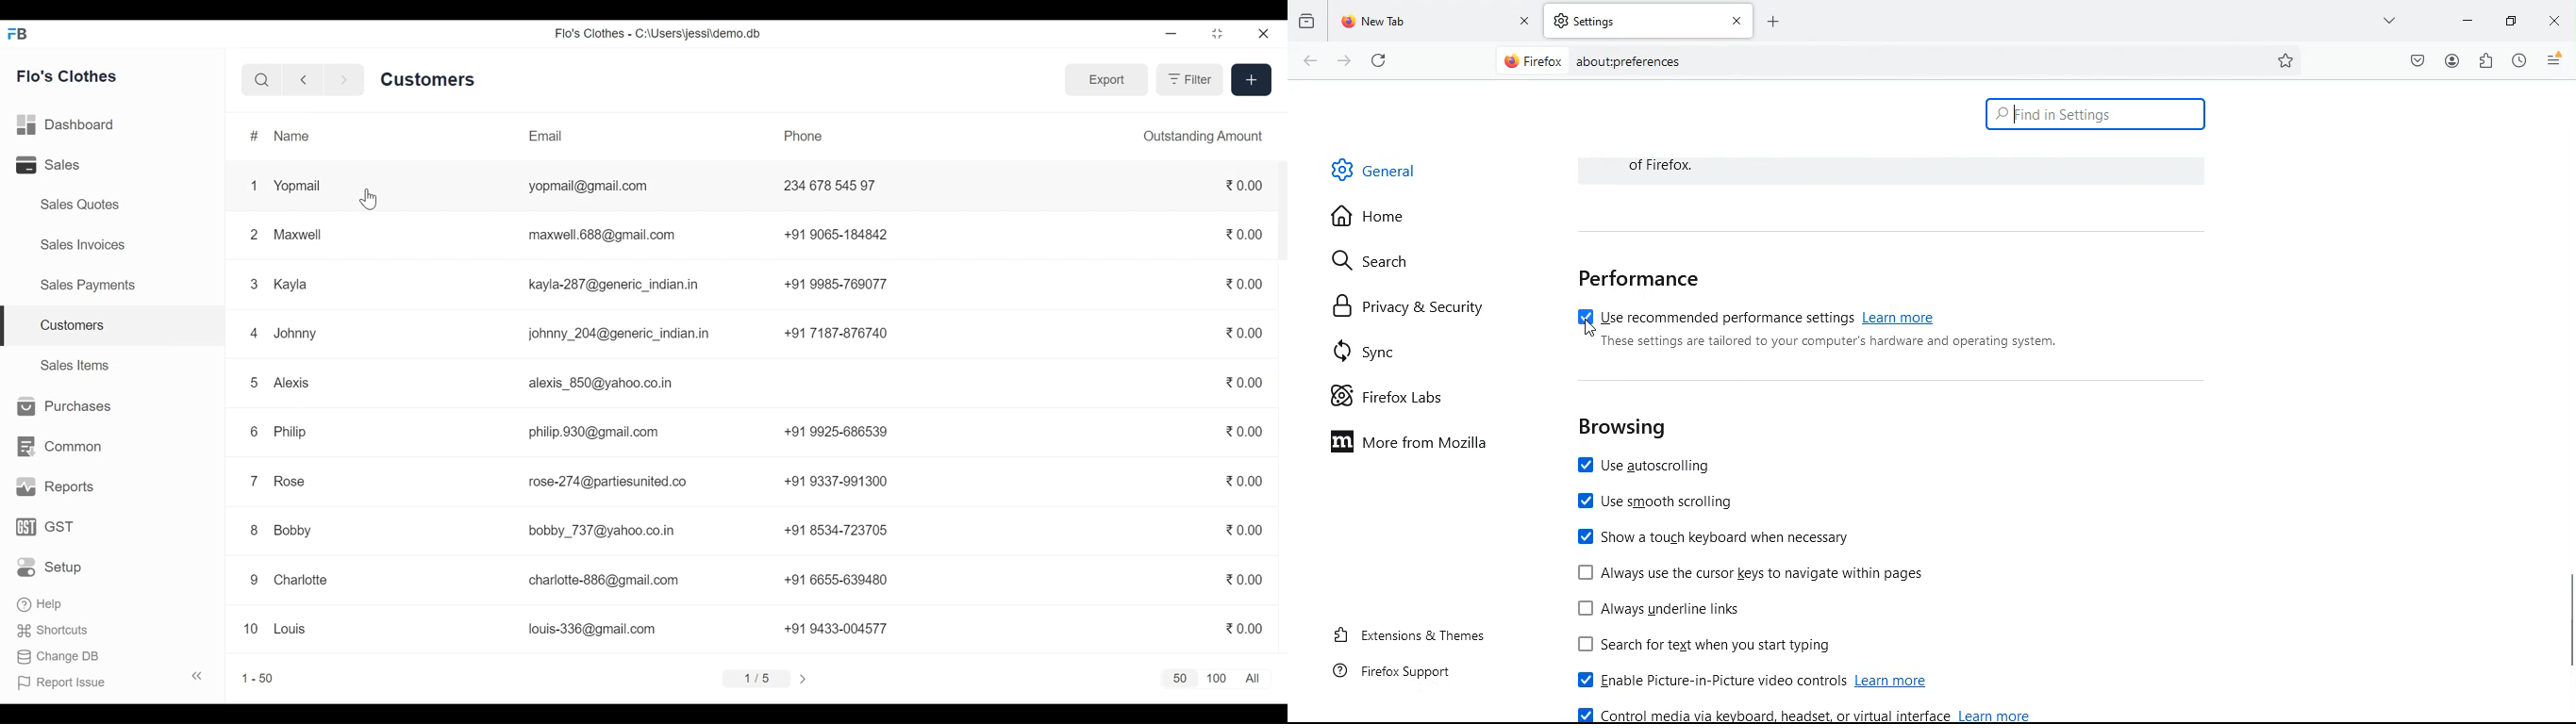  What do you see at coordinates (1254, 678) in the screenshot?
I see `All` at bounding box center [1254, 678].